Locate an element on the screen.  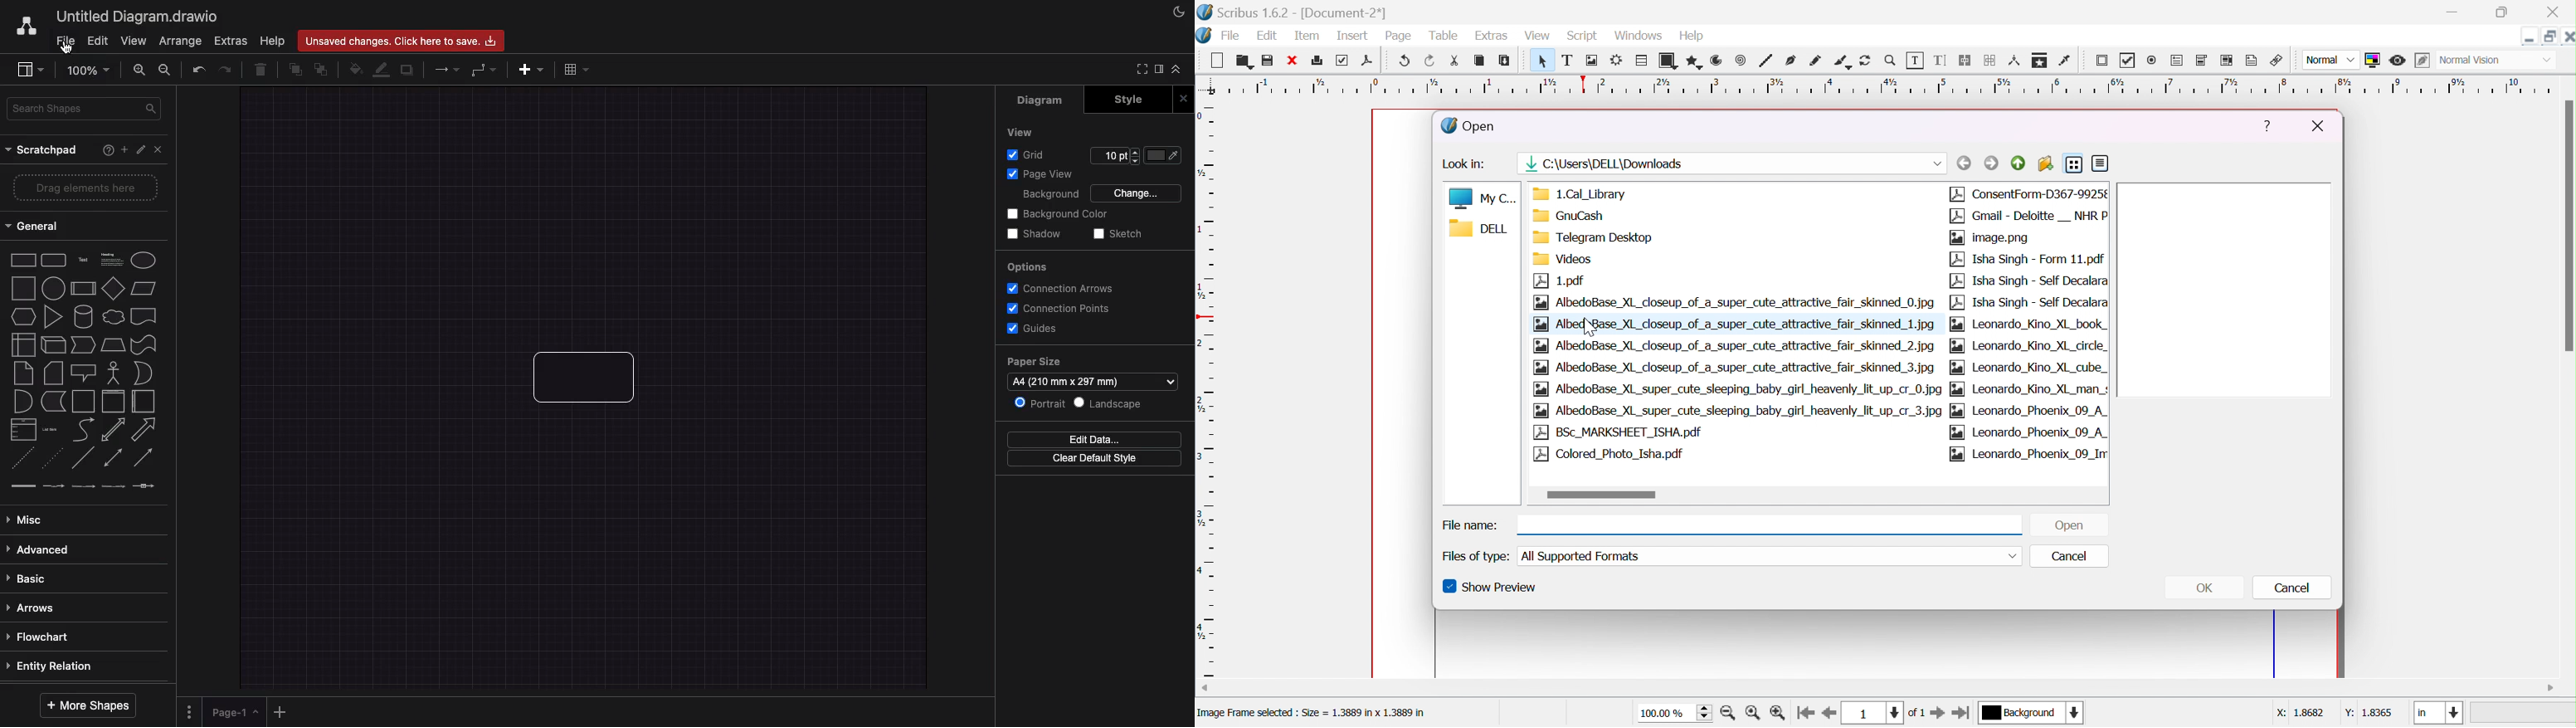
script is located at coordinates (1583, 36).